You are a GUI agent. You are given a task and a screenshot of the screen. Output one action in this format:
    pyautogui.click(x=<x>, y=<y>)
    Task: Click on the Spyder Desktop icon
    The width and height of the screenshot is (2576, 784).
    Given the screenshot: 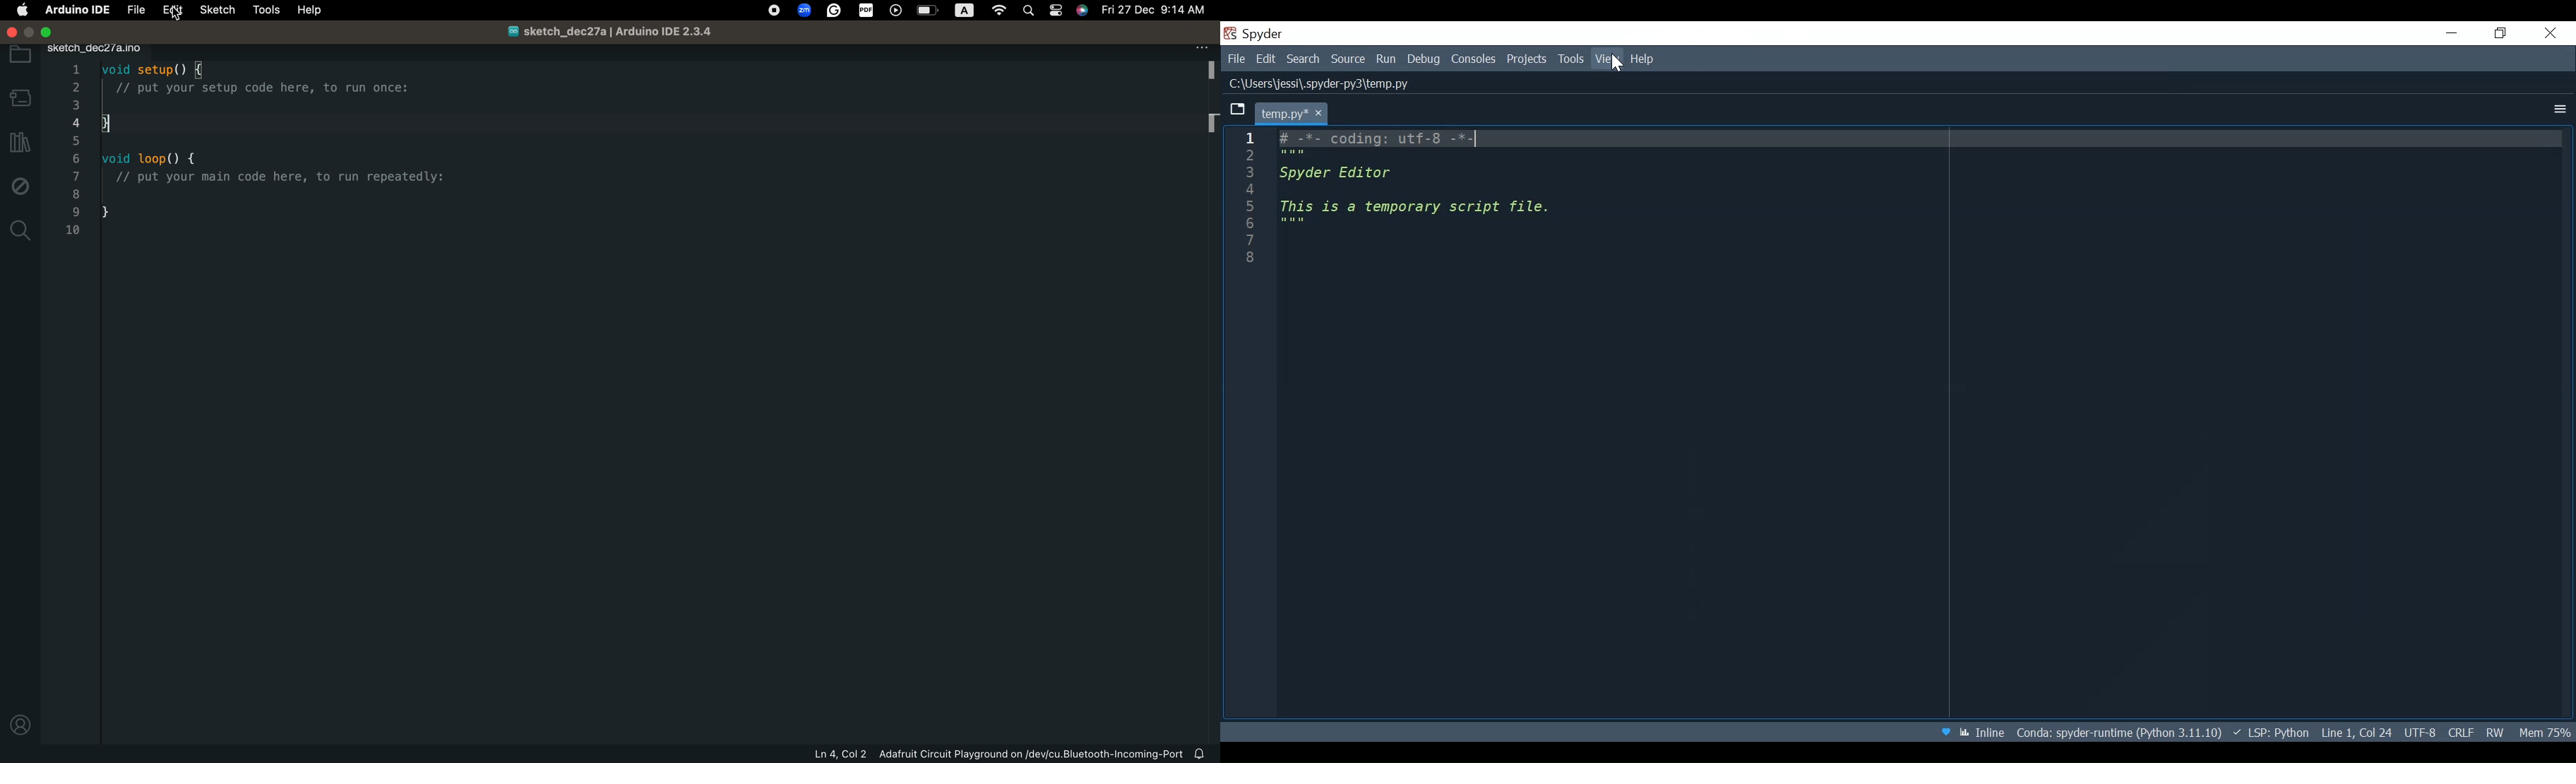 What is the action you would take?
    pyautogui.click(x=1257, y=33)
    